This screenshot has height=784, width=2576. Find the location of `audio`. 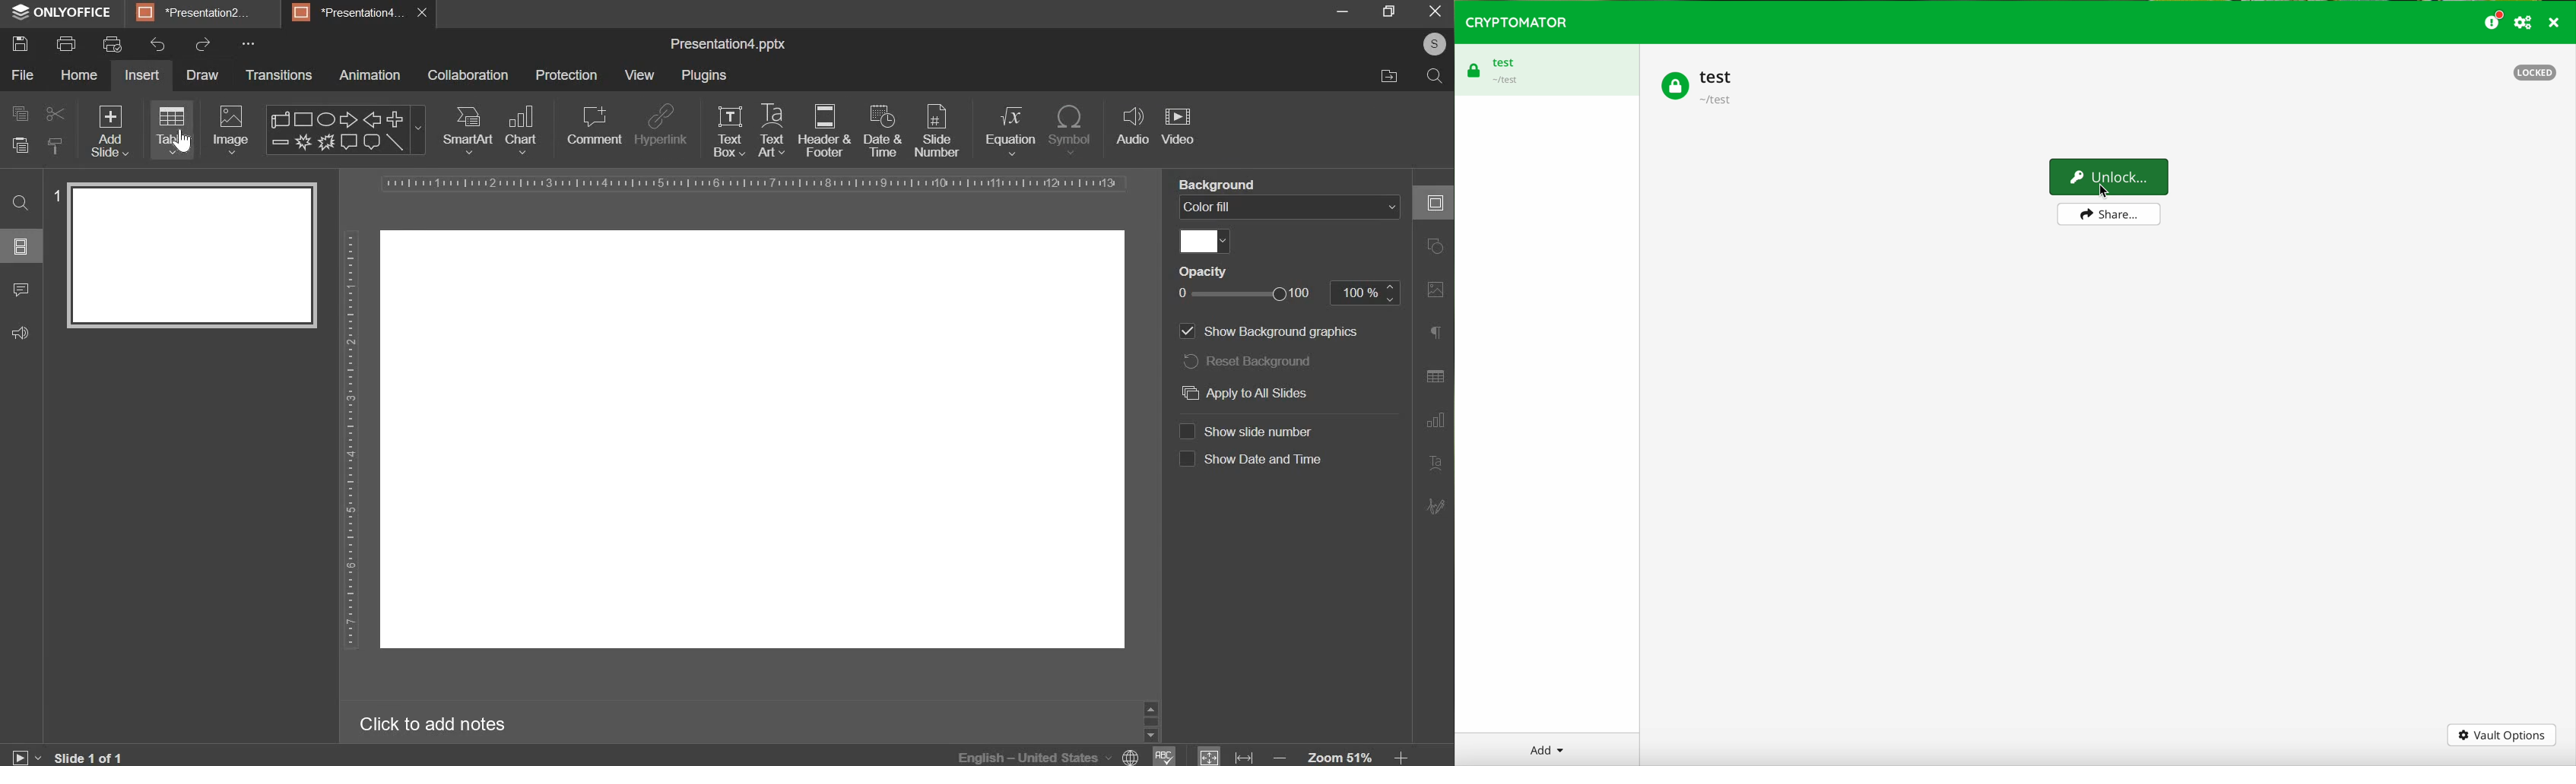

audio is located at coordinates (1133, 127).